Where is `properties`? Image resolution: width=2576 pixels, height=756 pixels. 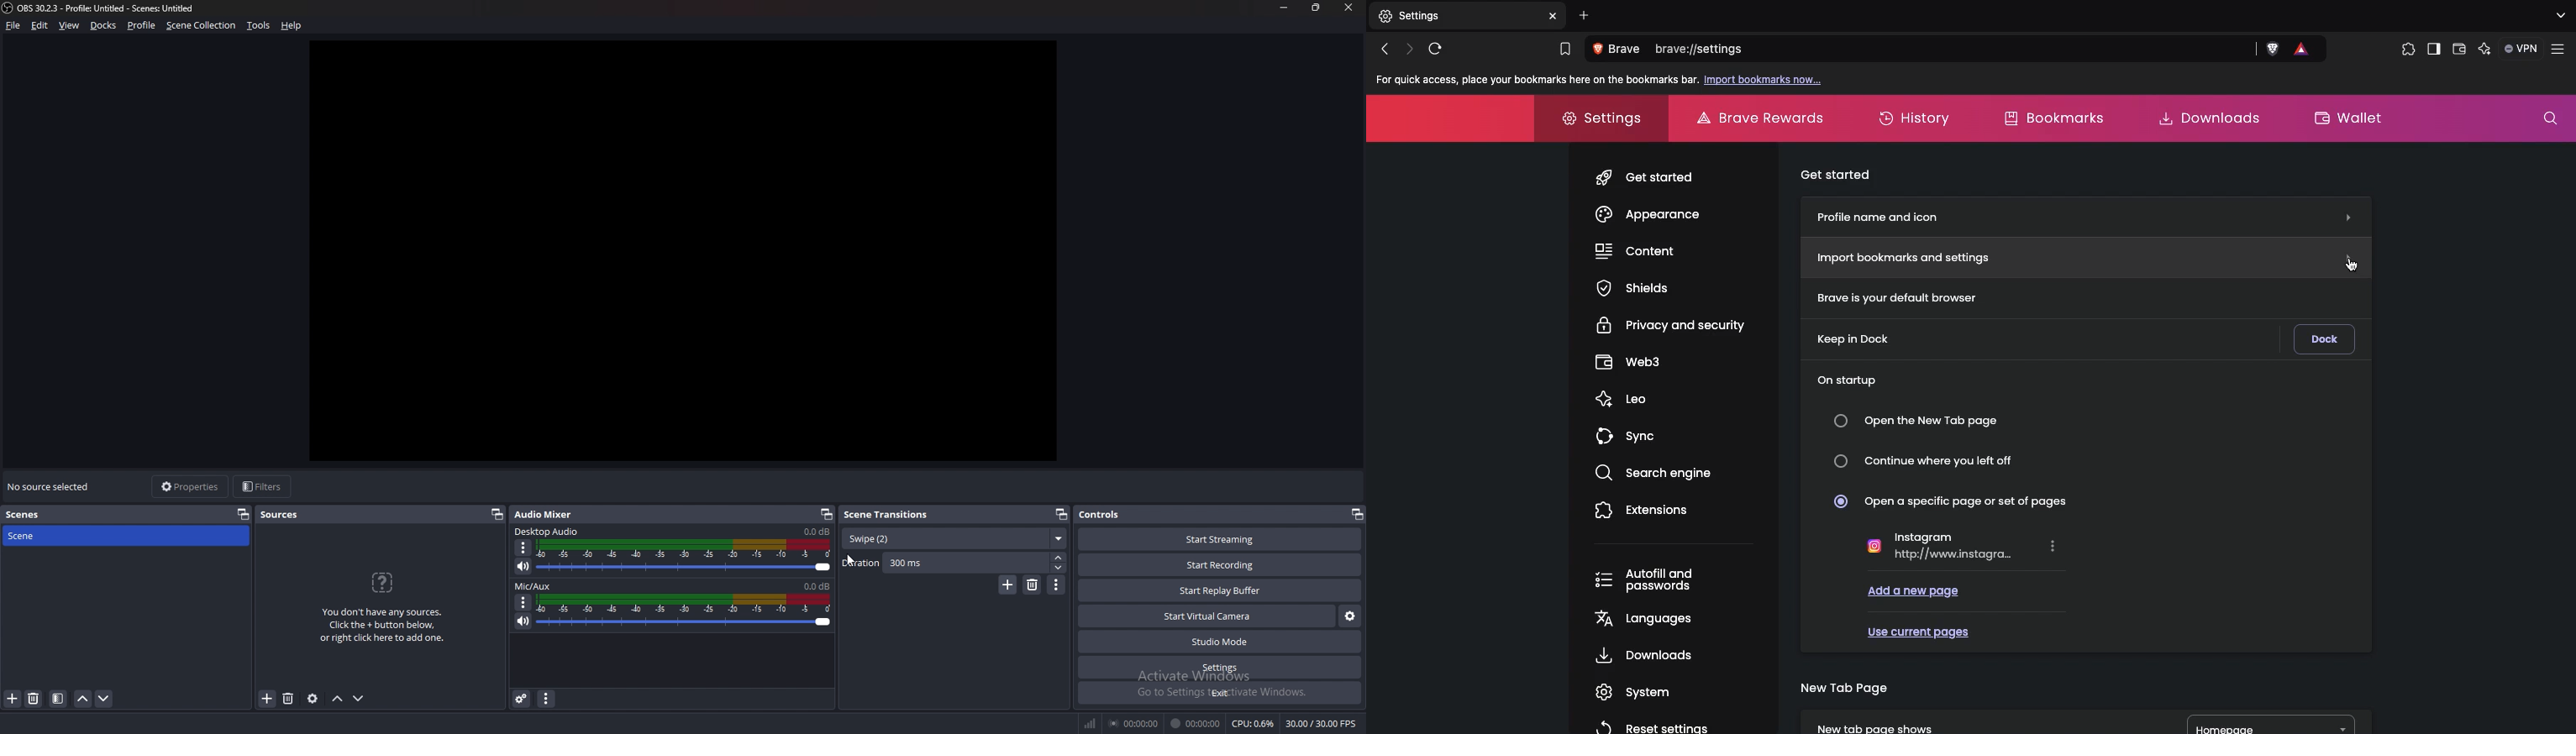 properties is located at coordinates (191, 487).